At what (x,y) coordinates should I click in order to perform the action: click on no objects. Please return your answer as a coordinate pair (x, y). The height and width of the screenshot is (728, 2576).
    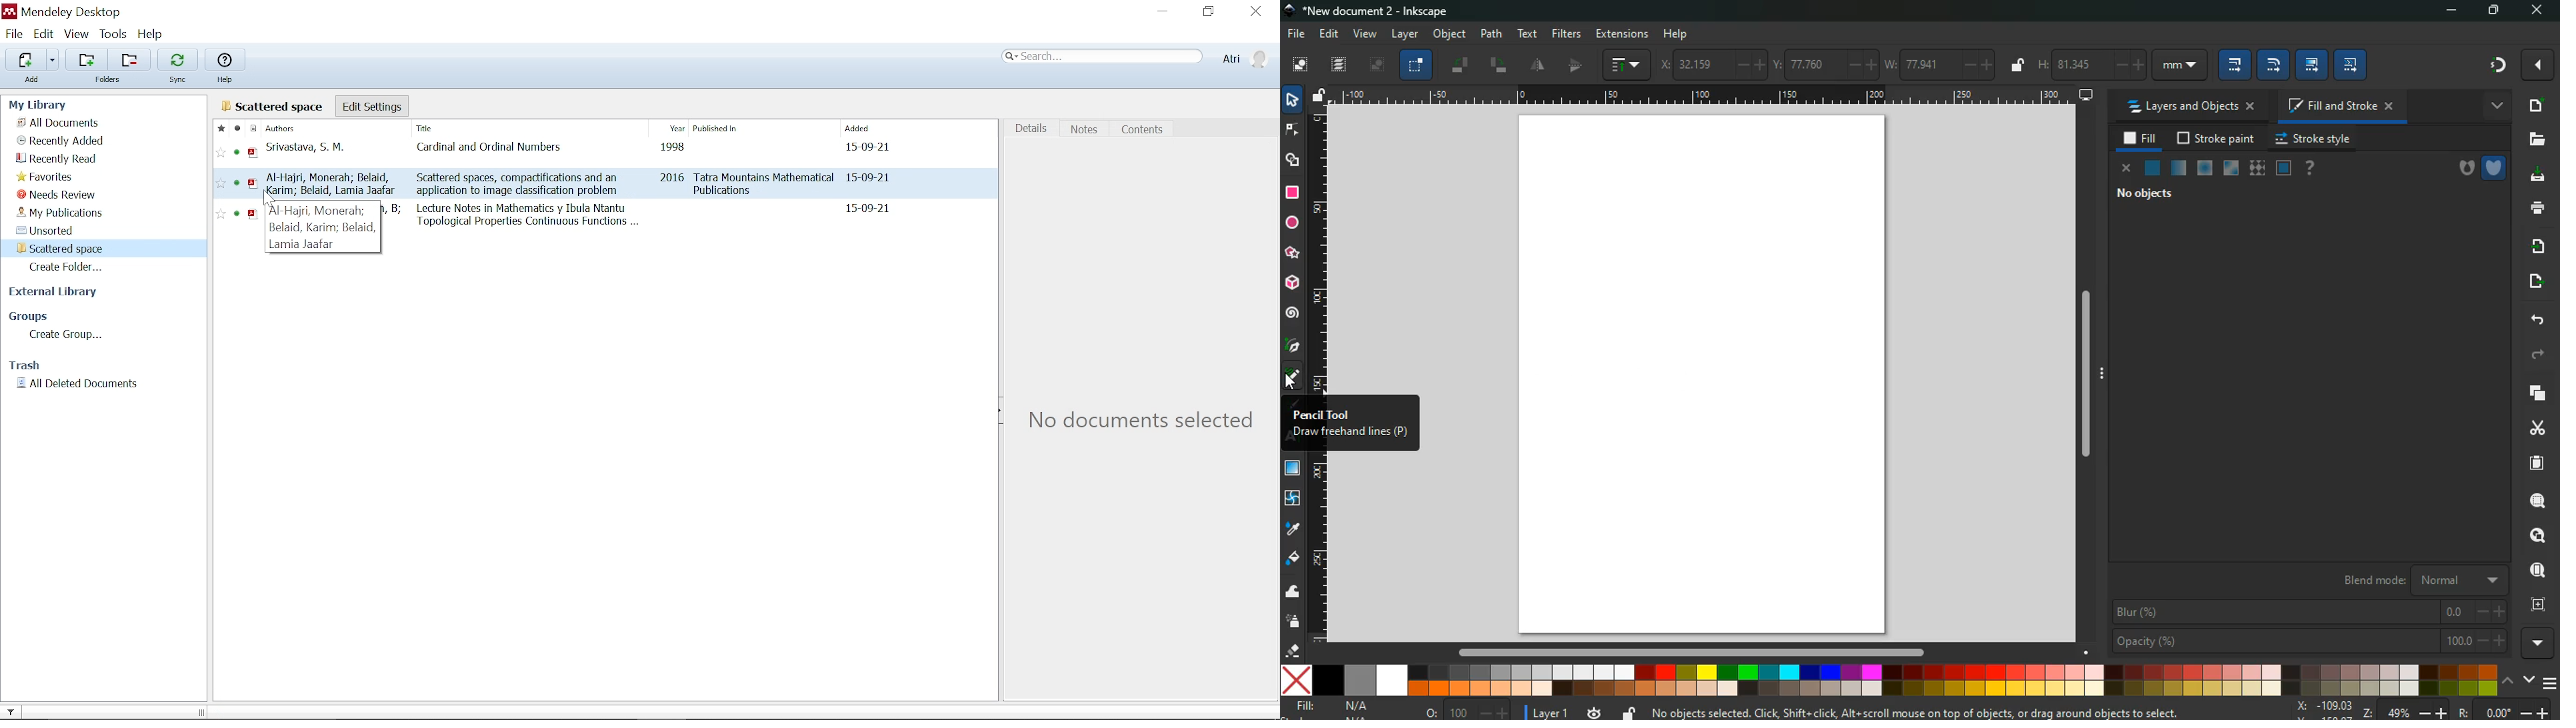
    Looking at the image, I should click on (2162, 195).